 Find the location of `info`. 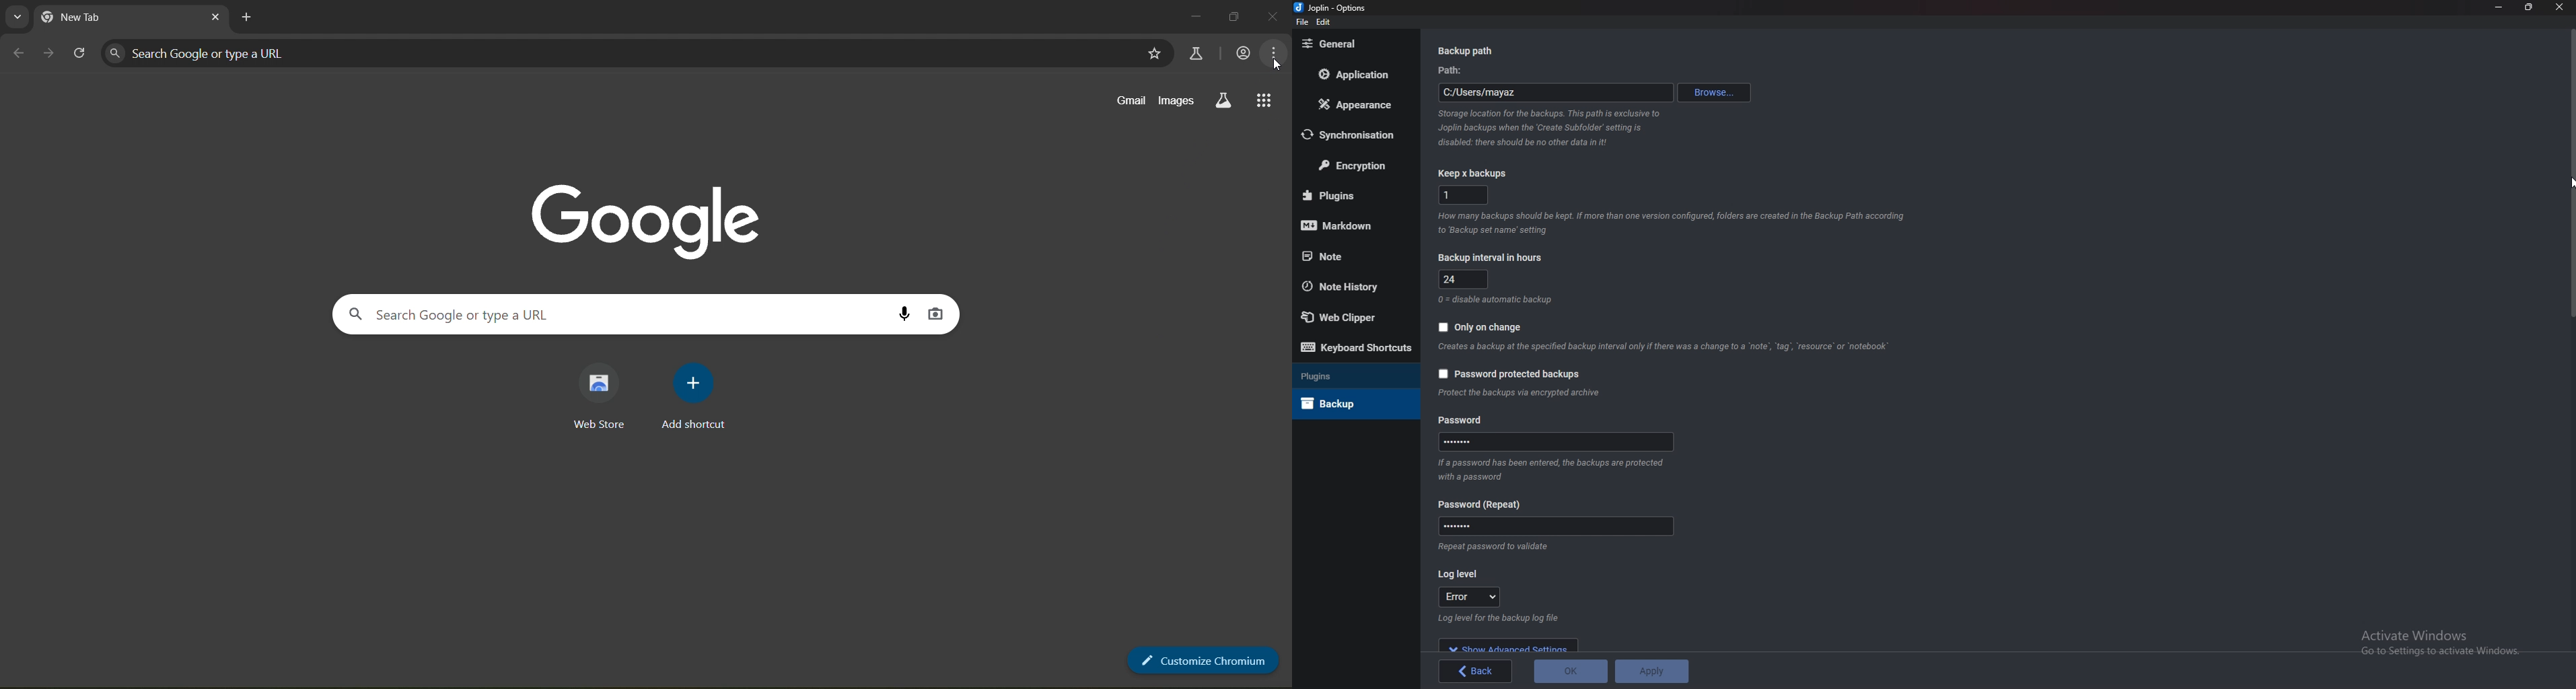

info is located at coordinates (1528, 394).